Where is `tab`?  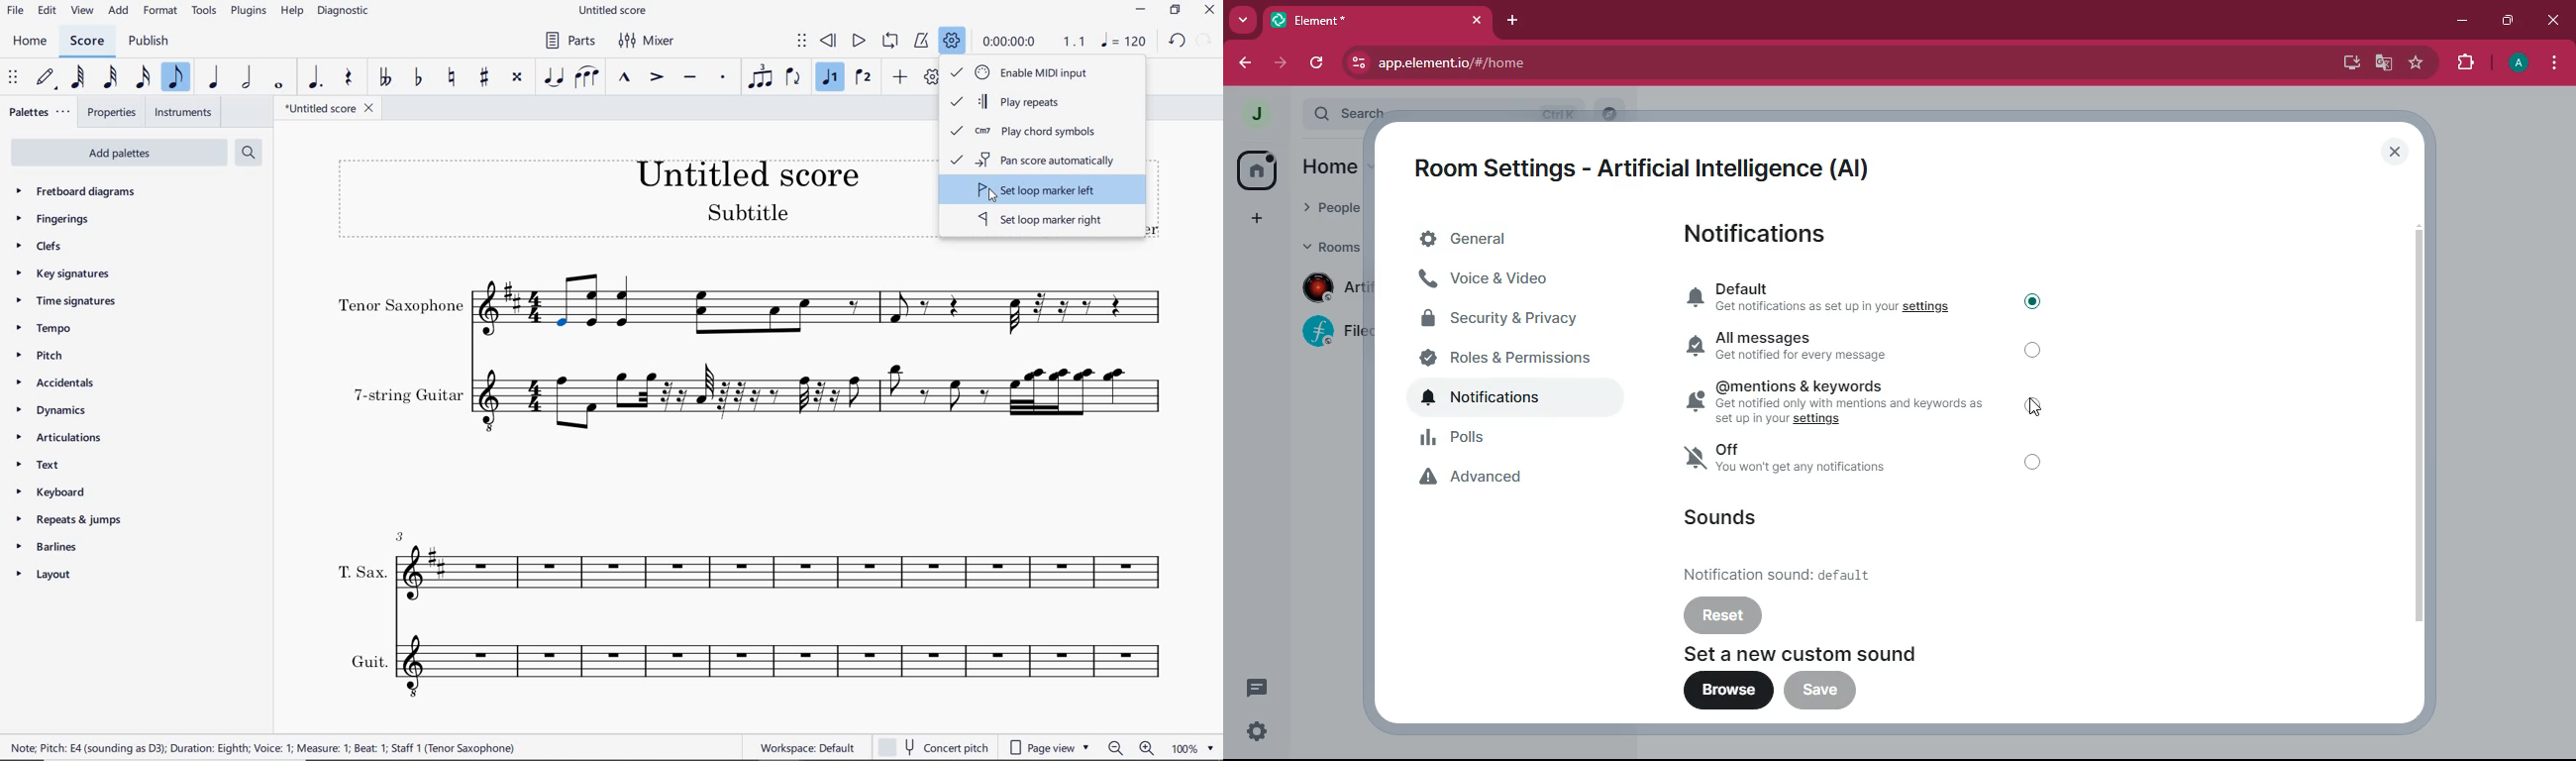
tab is located at coordinates (1383, 24).